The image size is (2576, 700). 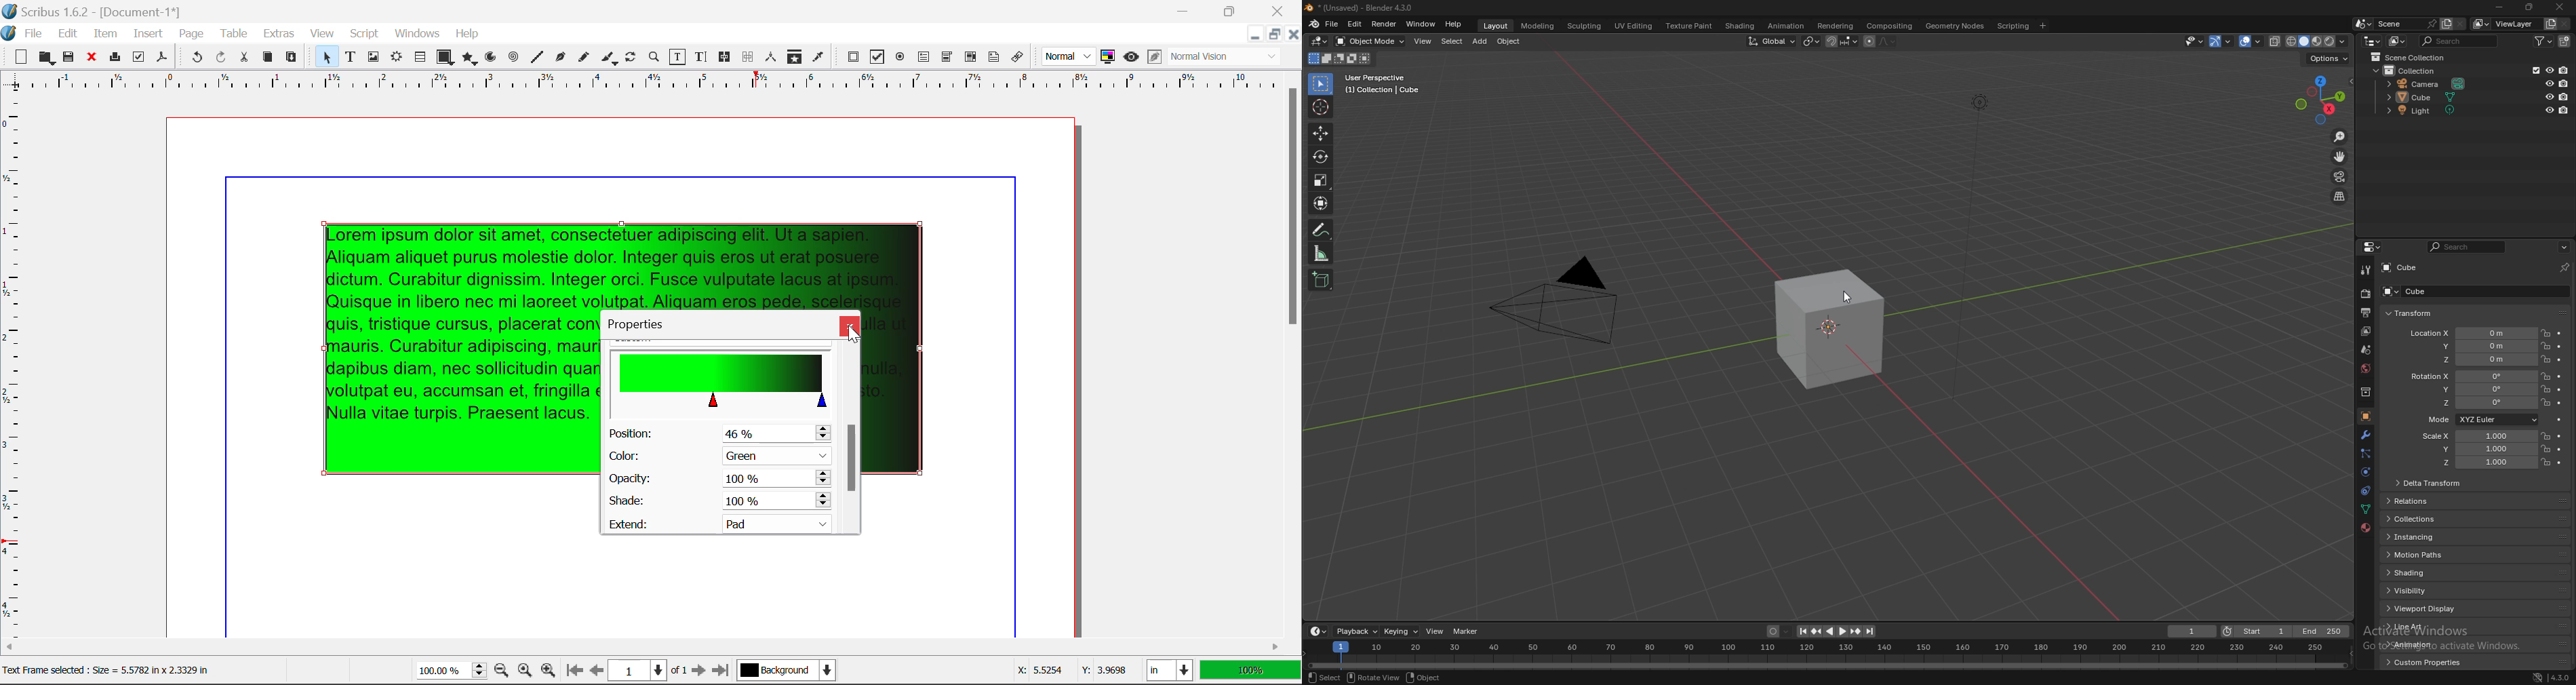 I want to click on zoom, so click(x=2340, y=137).